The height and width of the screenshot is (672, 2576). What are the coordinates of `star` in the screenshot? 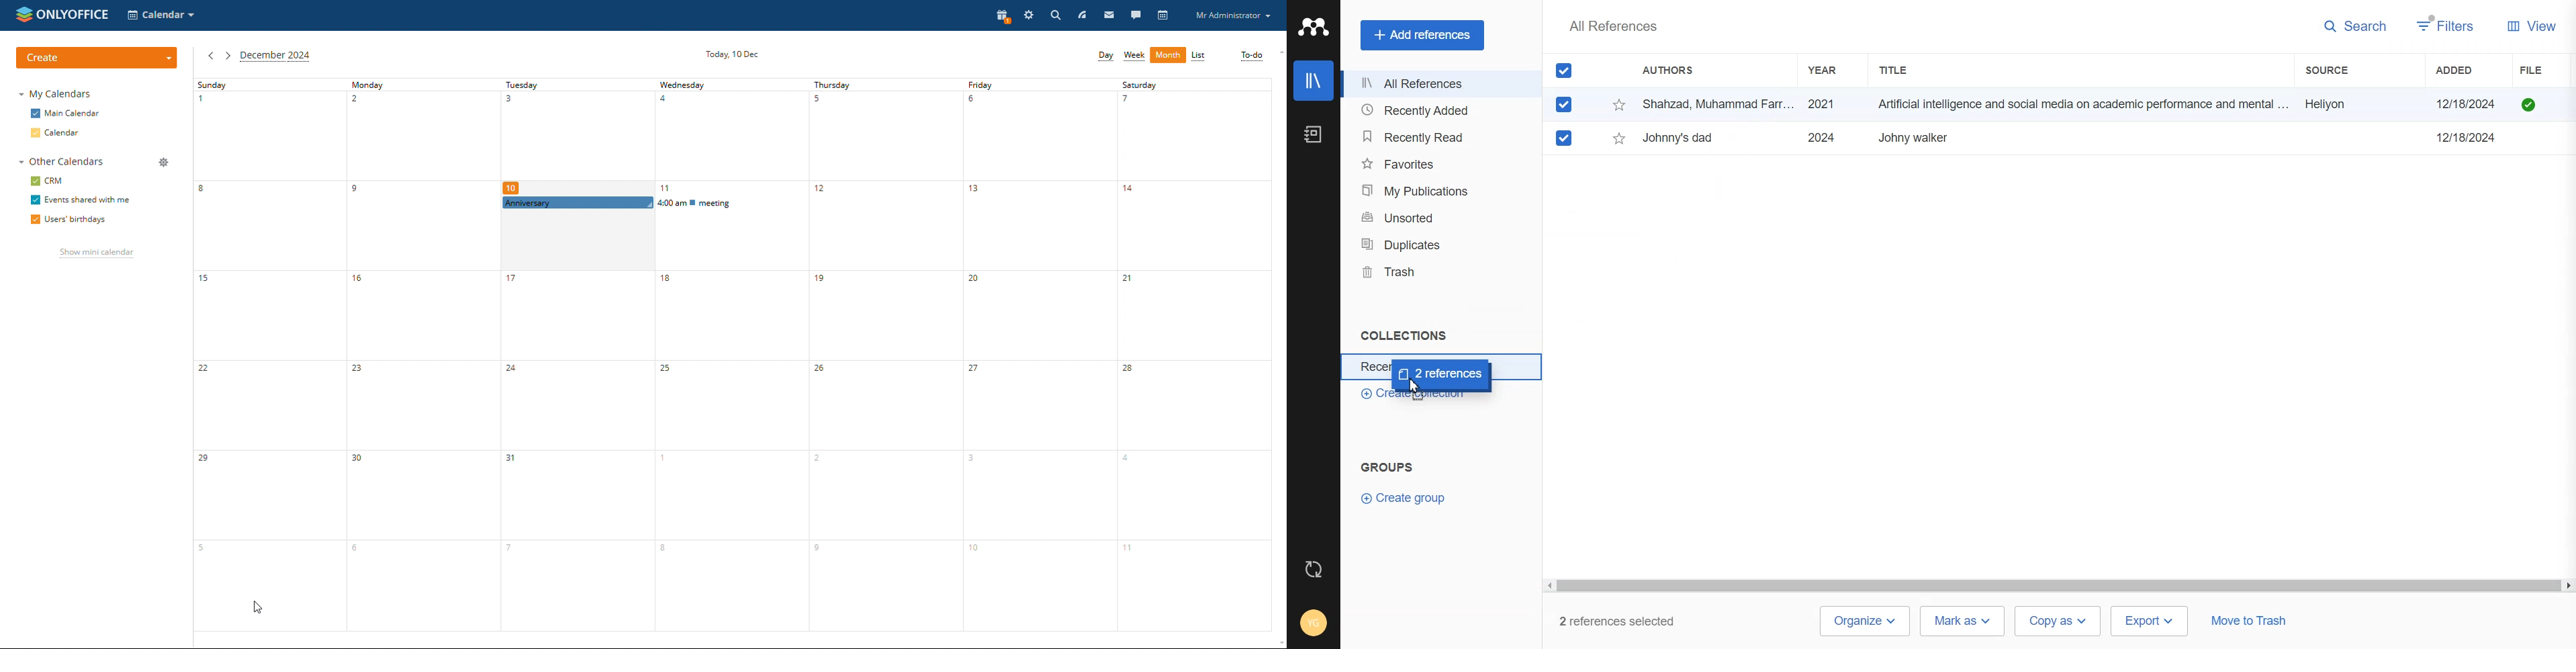 It's located at (1619, 138).